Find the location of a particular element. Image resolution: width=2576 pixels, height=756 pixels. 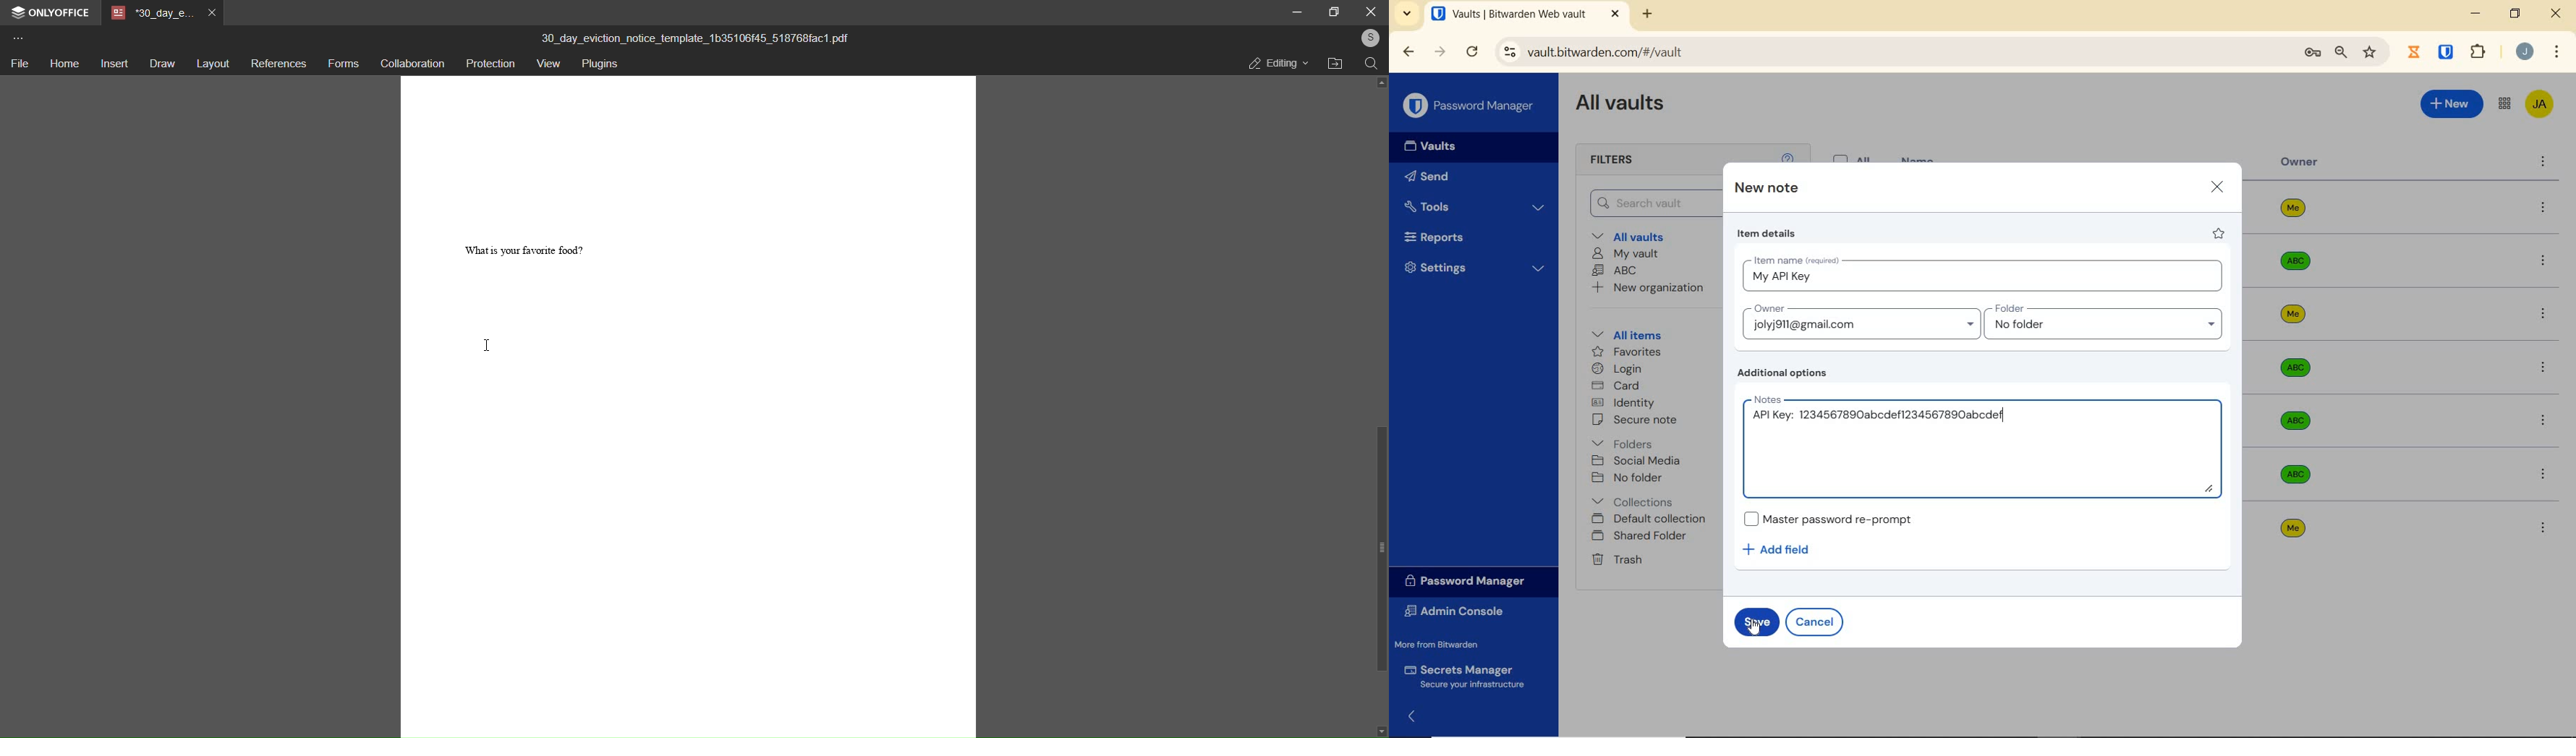

RESTORE is located at coordinates (2515, 16).